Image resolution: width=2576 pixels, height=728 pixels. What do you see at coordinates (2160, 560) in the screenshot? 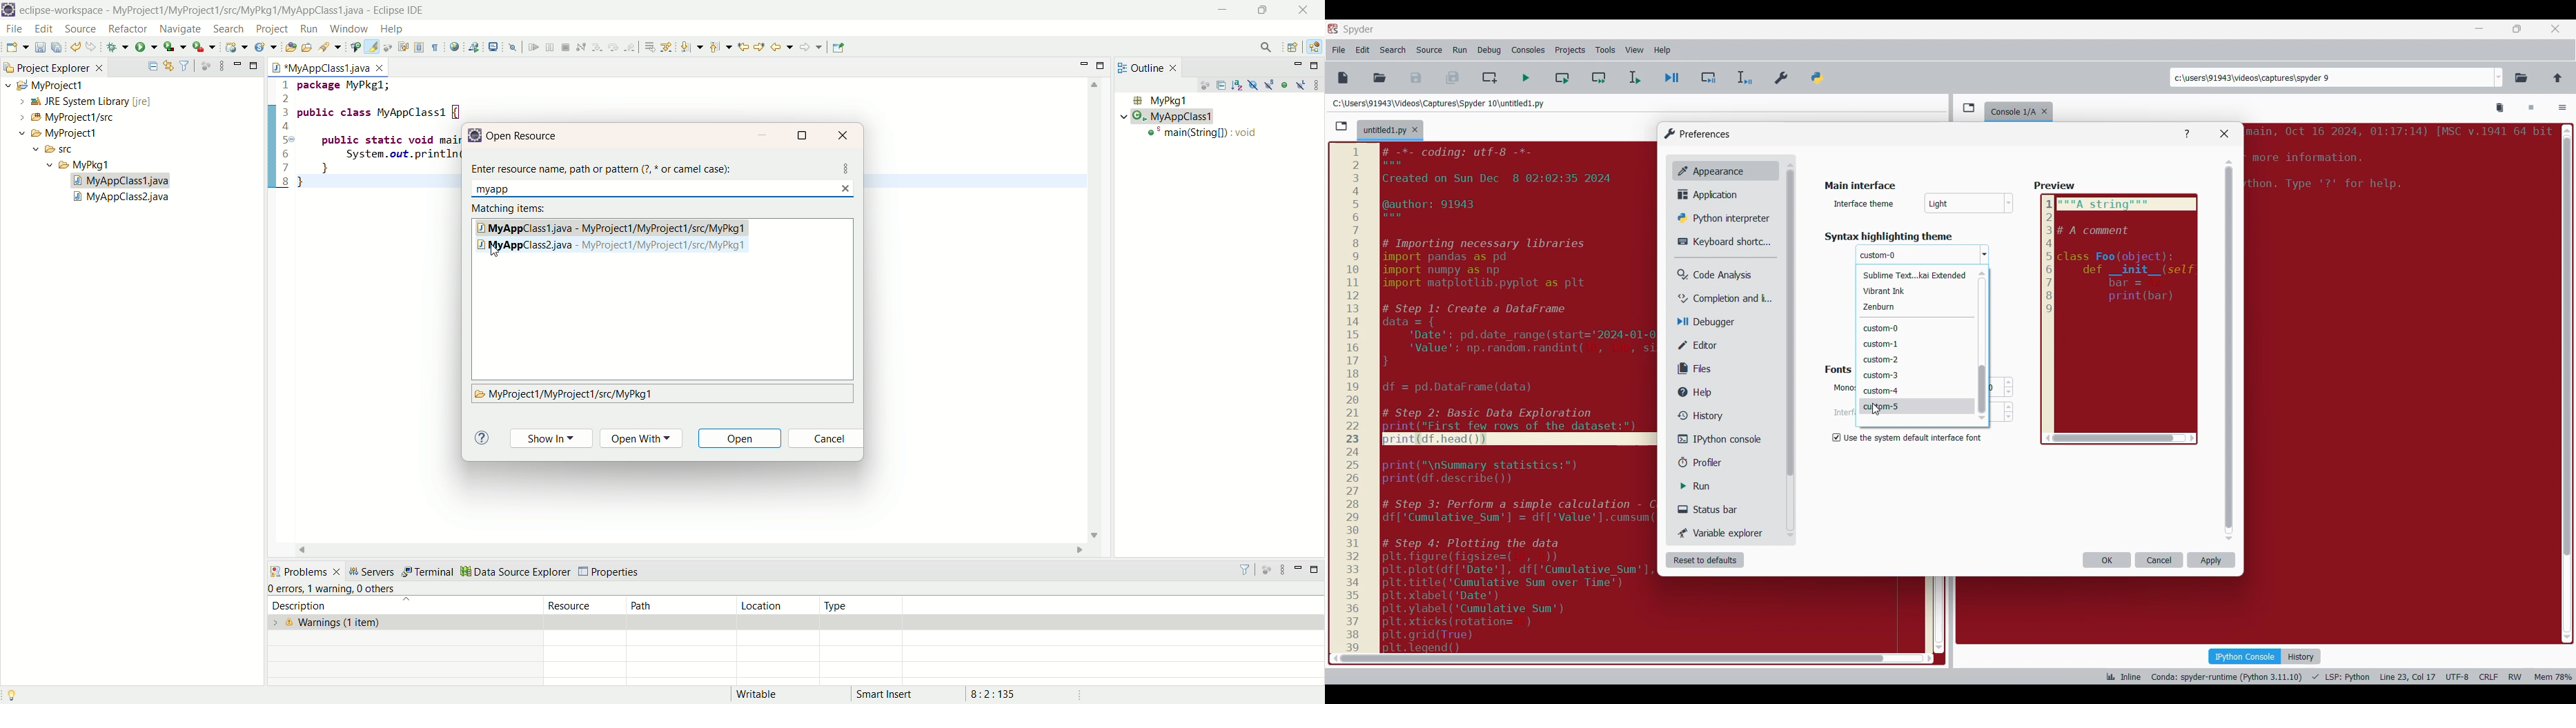
I see `Cancel` at bounding box center [2160, 560].